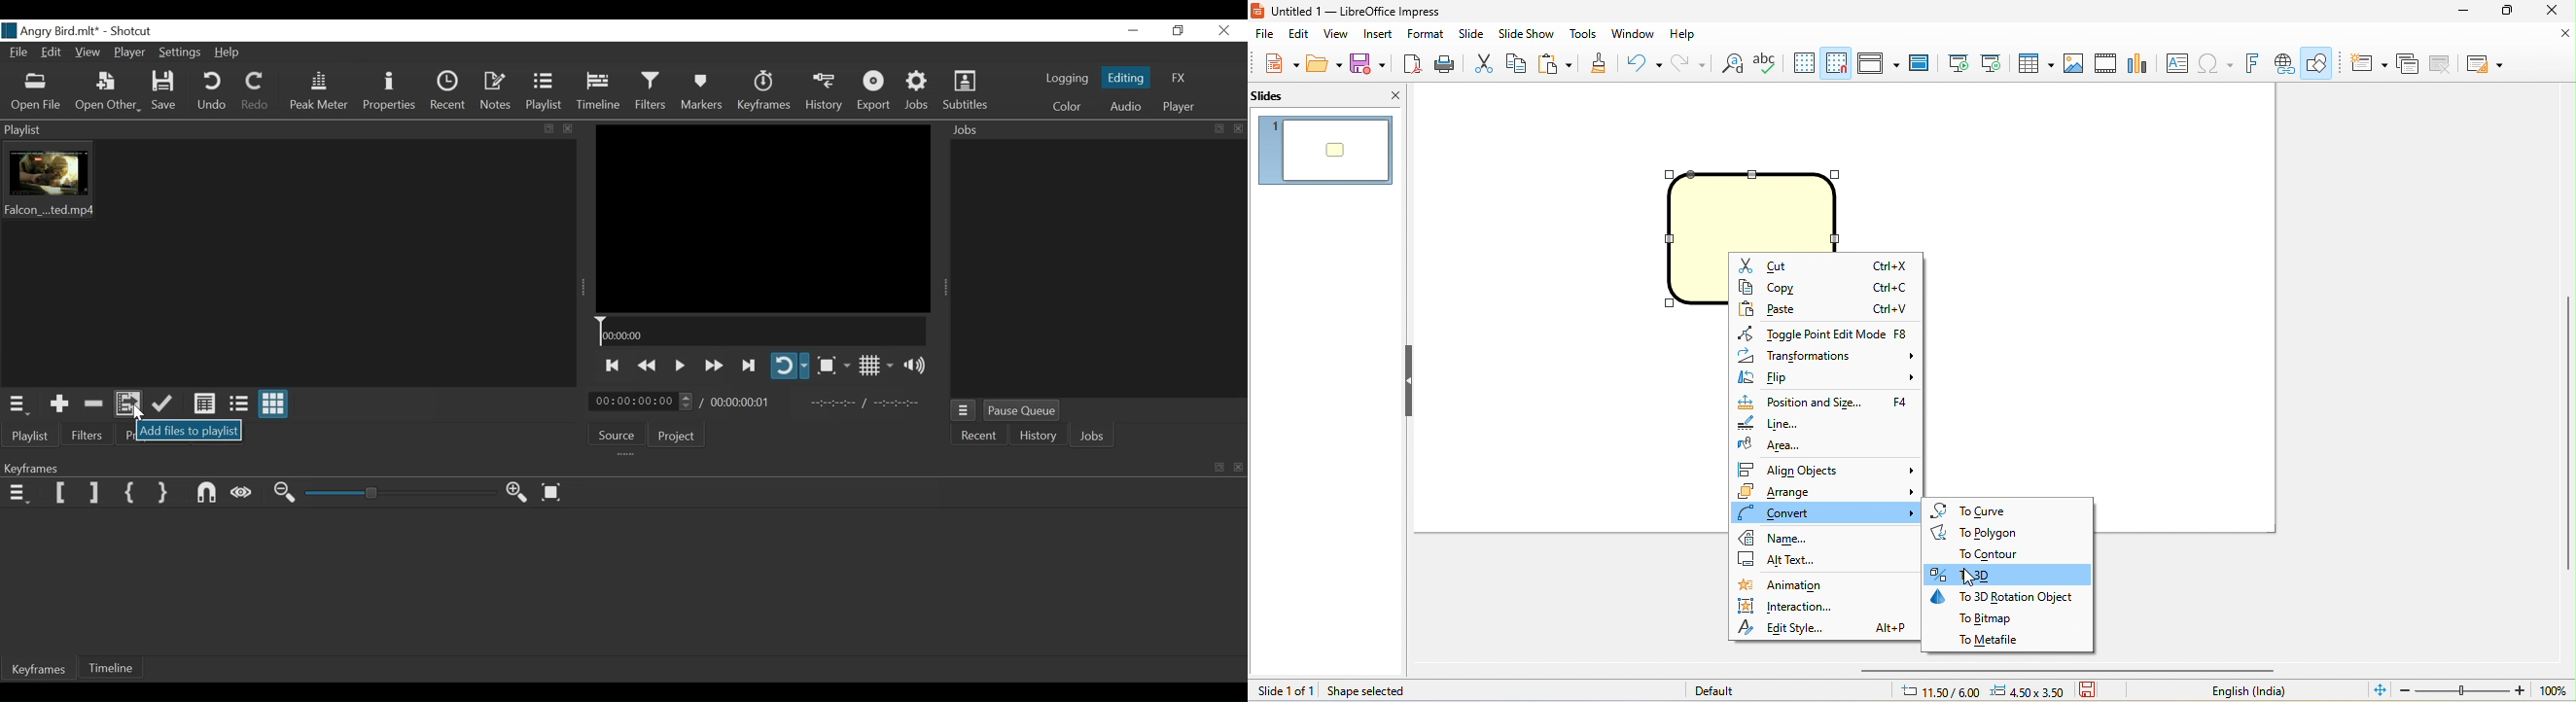 Image resolution: width=2576 pixels, height=728 pixels. I want to click on Set Second Simple Keyframe, so click(164, 494).